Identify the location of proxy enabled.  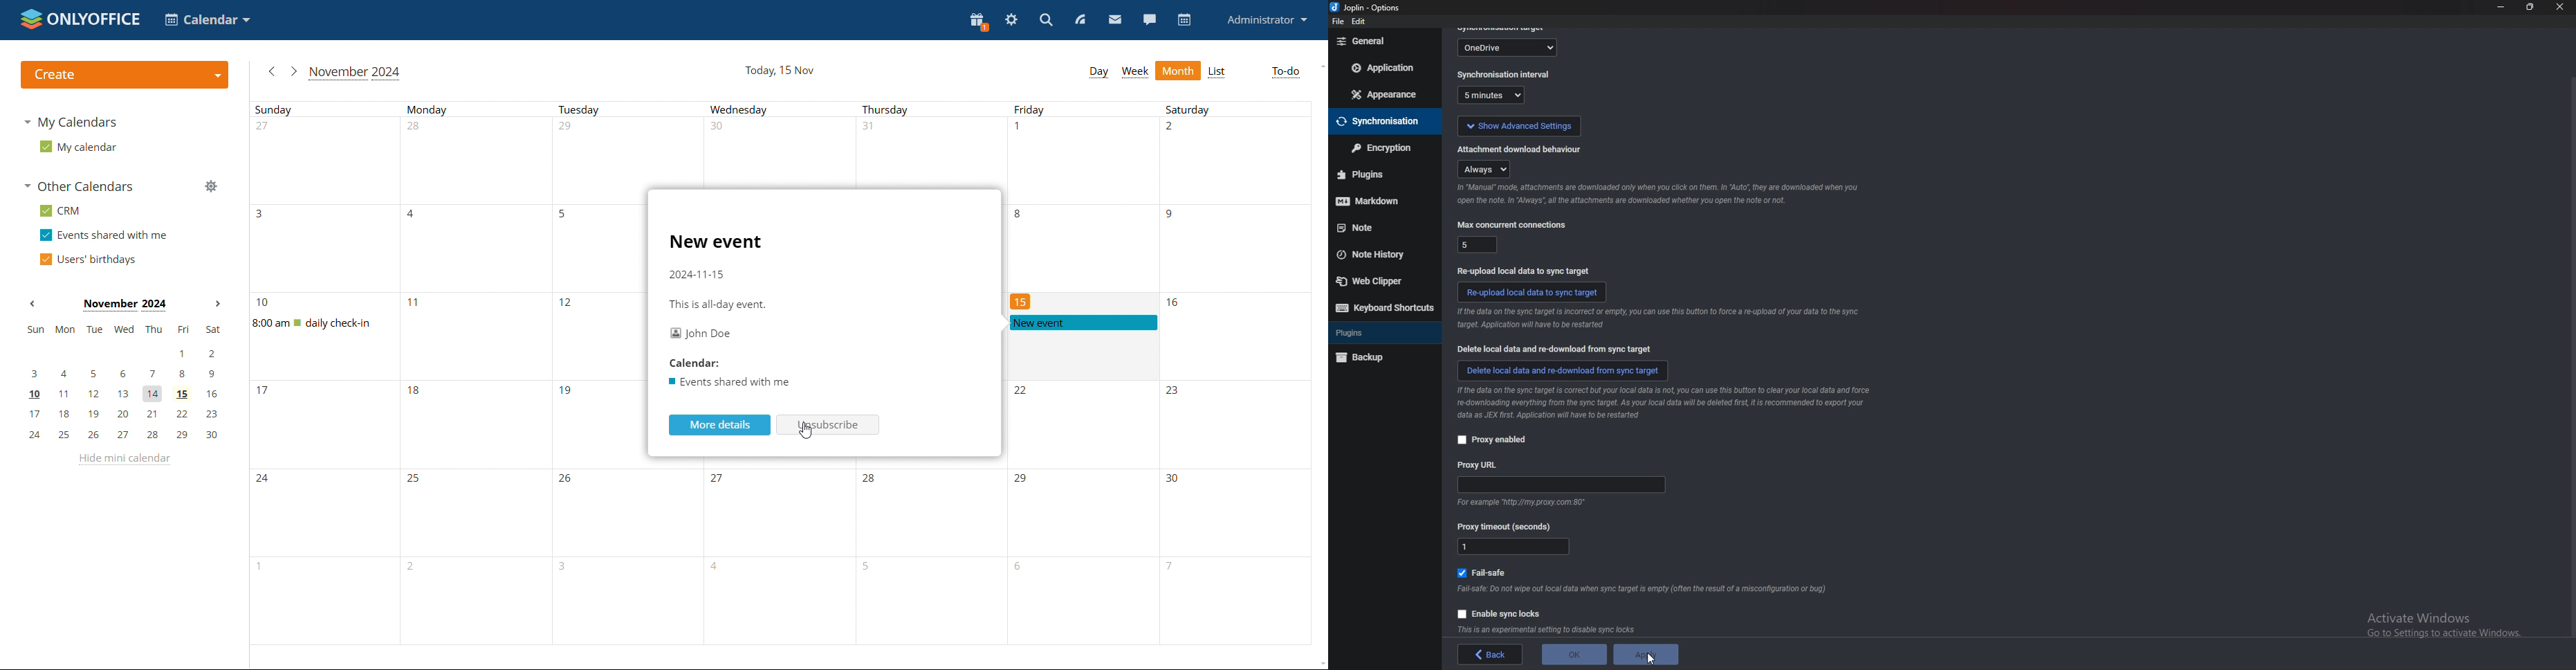
(1492, 440).